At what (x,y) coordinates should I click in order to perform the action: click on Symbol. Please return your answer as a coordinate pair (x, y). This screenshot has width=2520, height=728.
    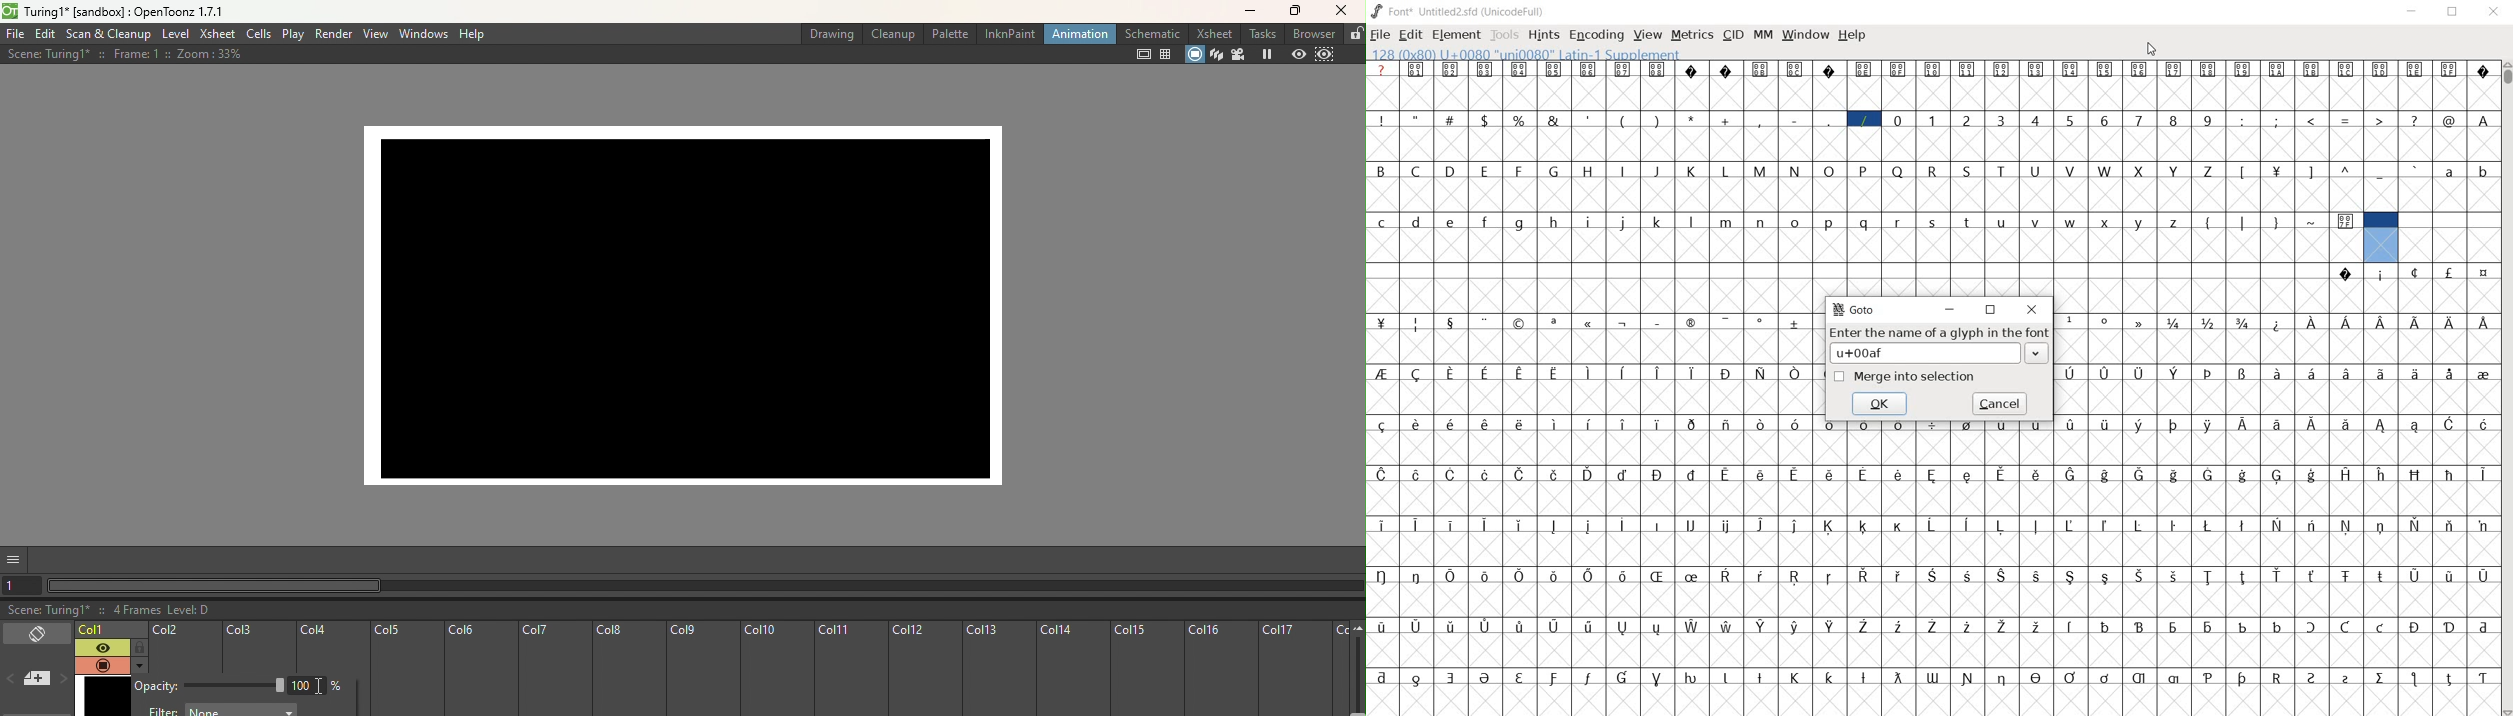
    Looking at the image, I should click on (1933, 423).